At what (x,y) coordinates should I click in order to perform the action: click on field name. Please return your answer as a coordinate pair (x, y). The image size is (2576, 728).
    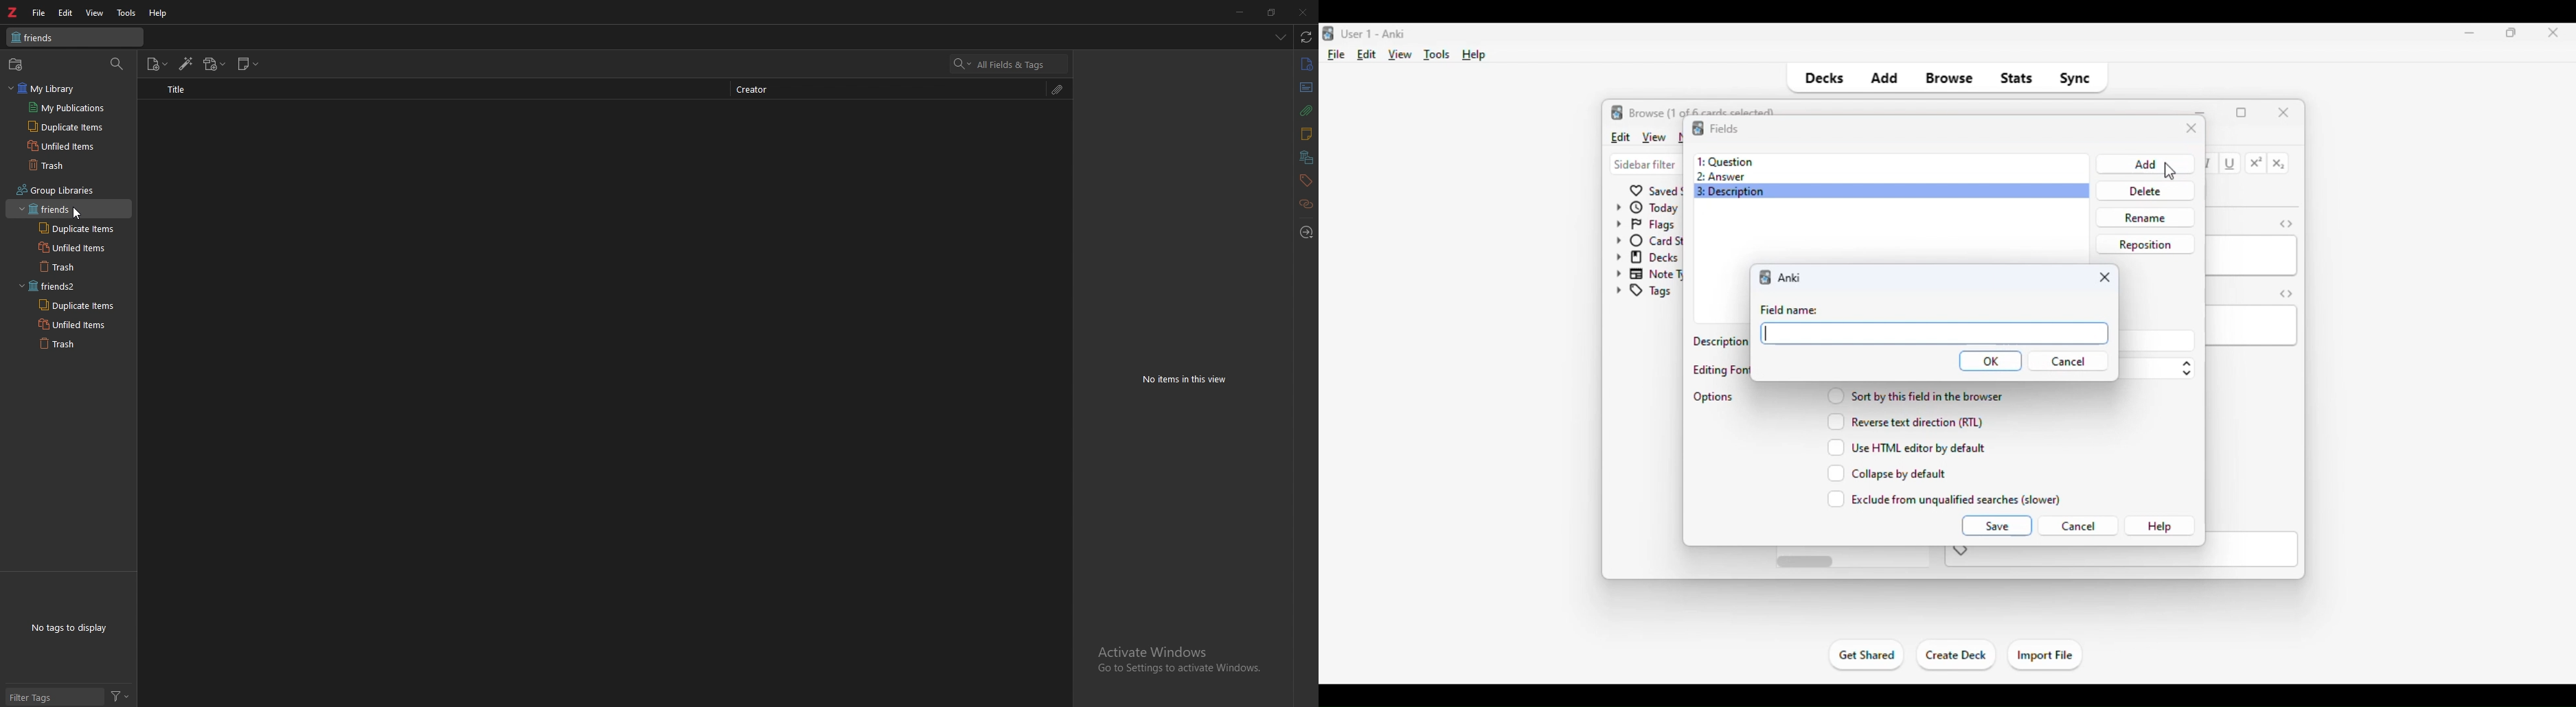
    Looking at the image, I should click on (1789, 310).